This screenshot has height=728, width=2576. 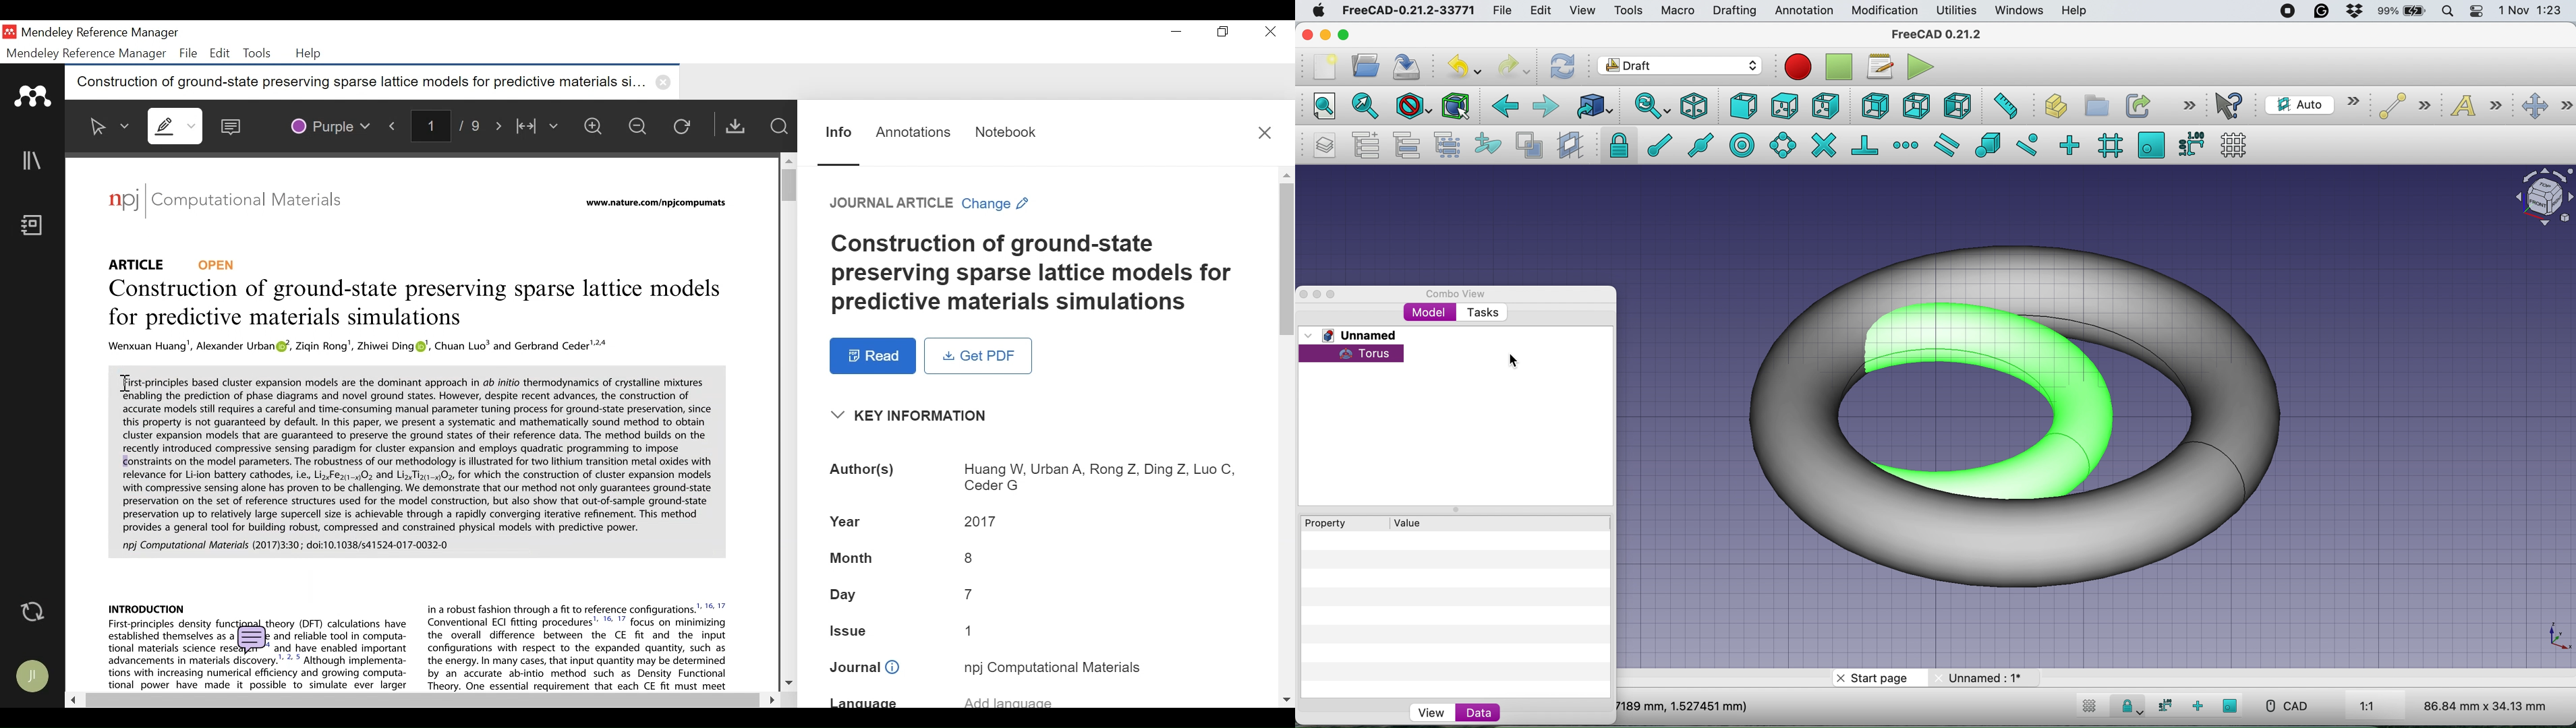 What do you see at coordinates (123, 382) in the screenshot?
I see `Insertion Cursor` at bounding box center [123, 382].